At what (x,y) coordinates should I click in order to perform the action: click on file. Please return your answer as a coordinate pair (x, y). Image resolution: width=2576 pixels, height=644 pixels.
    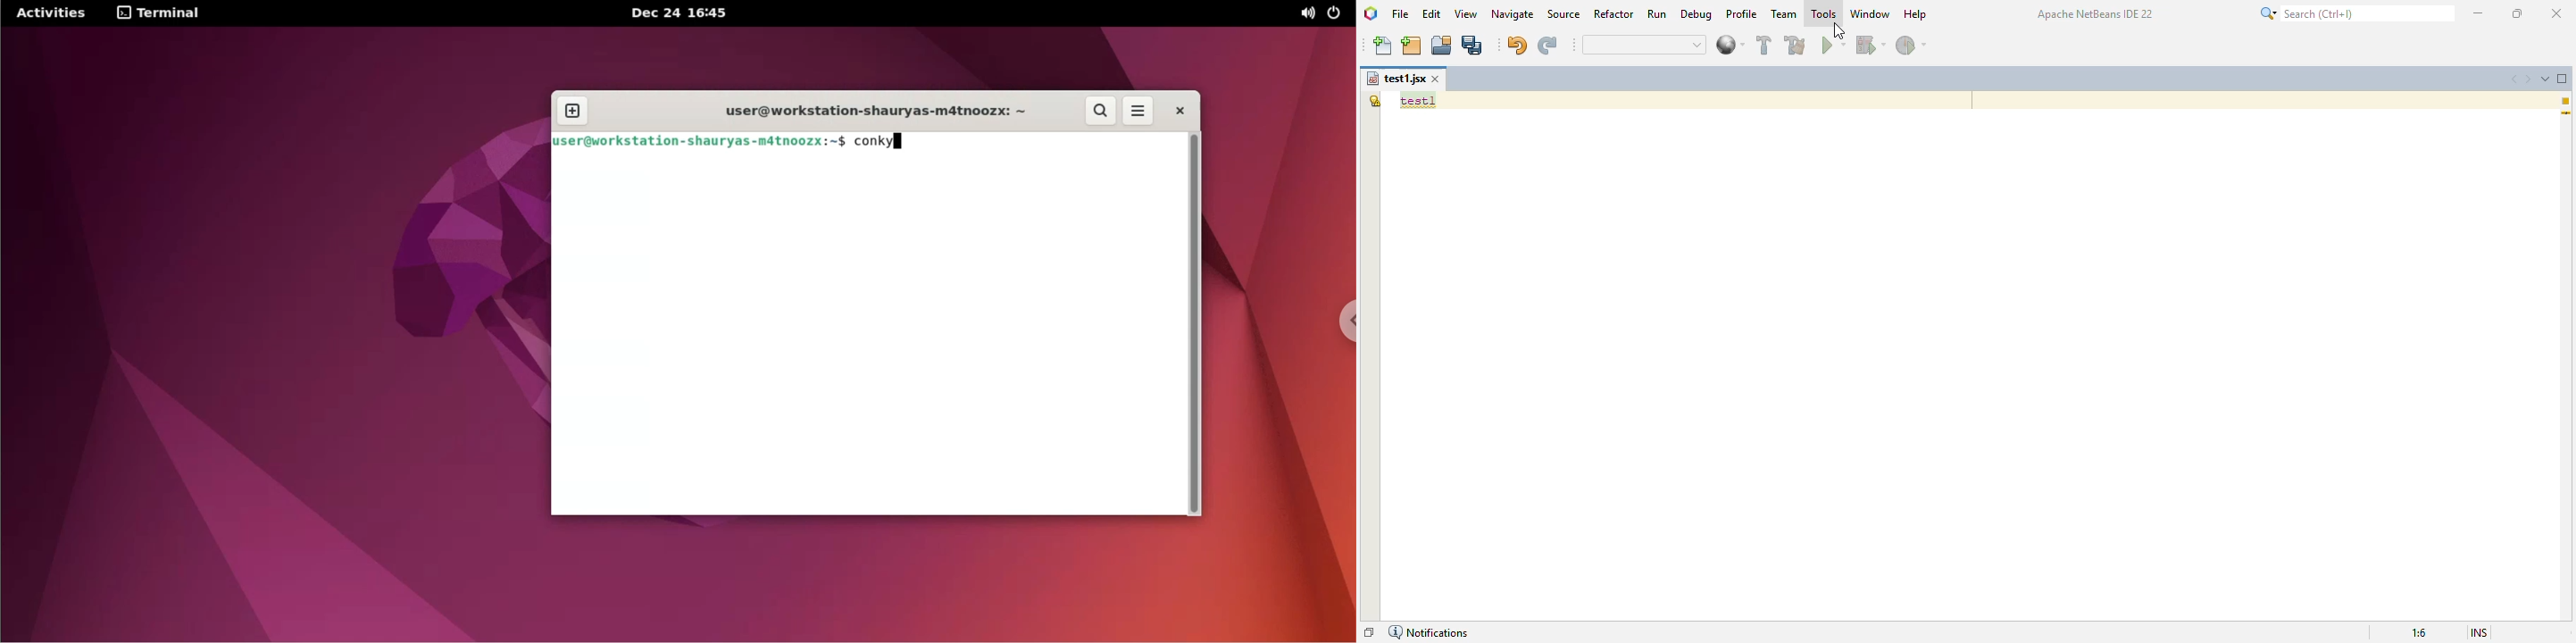
    Looking at the image, I should click on (1400, 13).